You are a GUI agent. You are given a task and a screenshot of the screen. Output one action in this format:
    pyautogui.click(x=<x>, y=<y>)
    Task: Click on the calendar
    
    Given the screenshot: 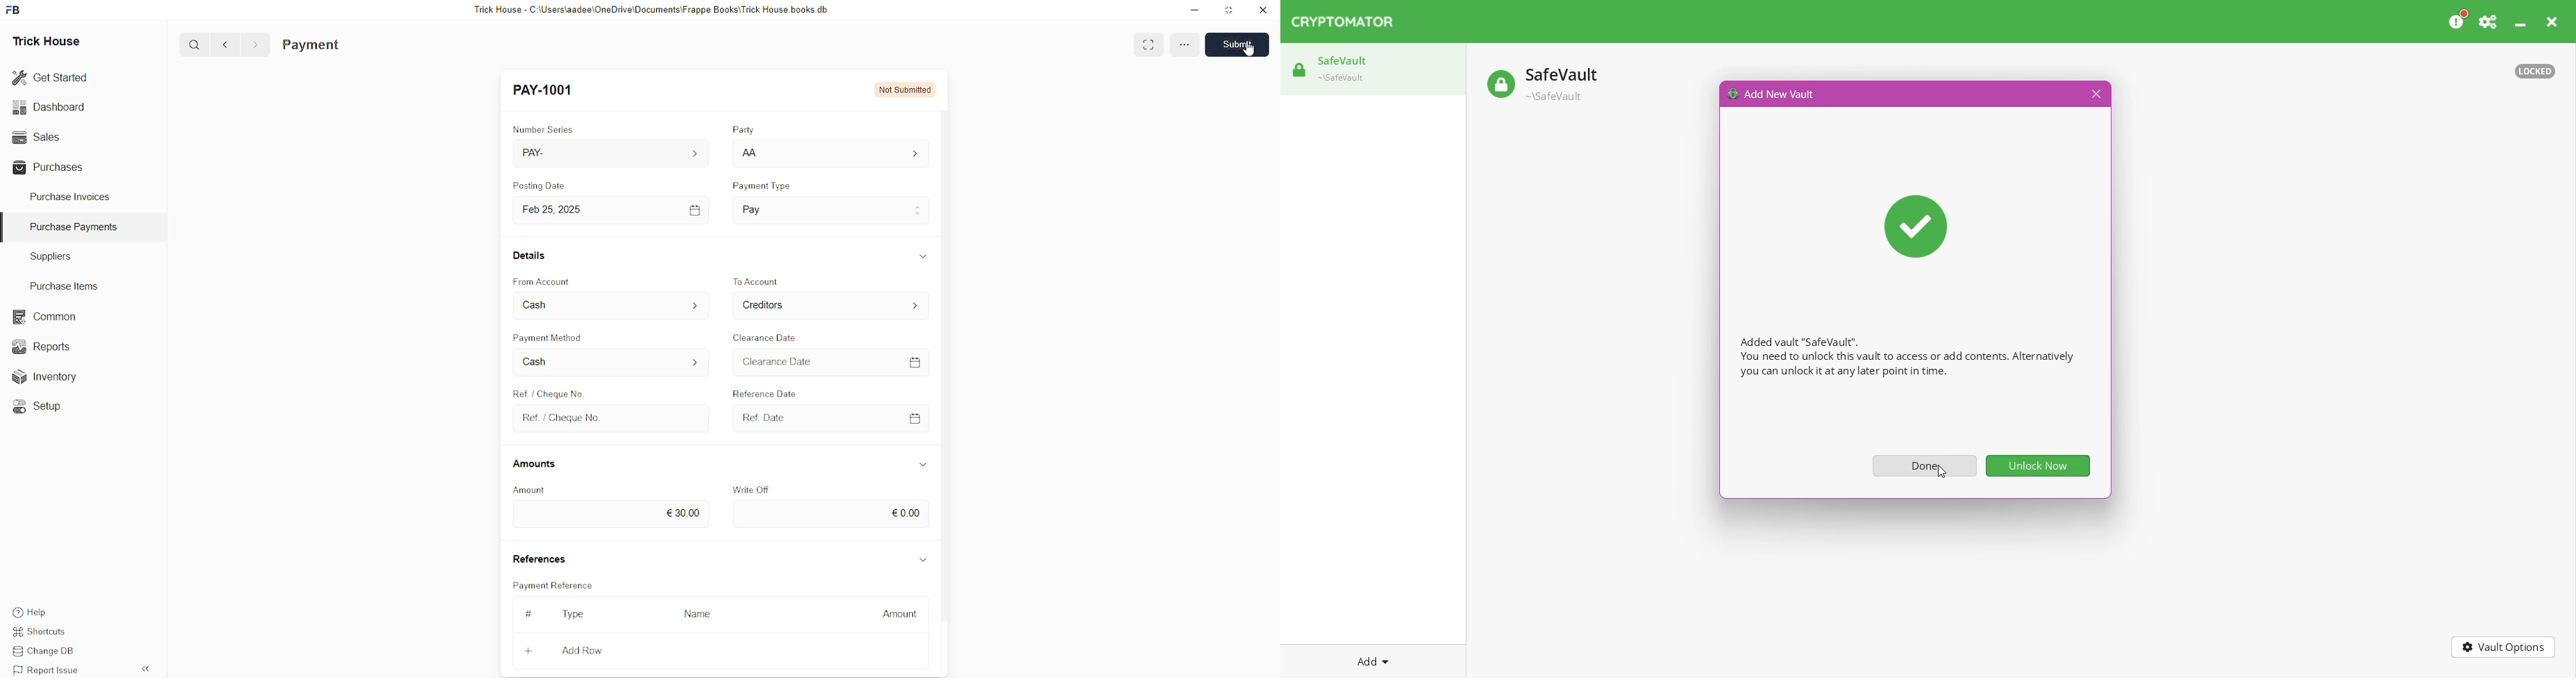 What is the action you would take?
    pyautogui.click(x=924, y=364)
    